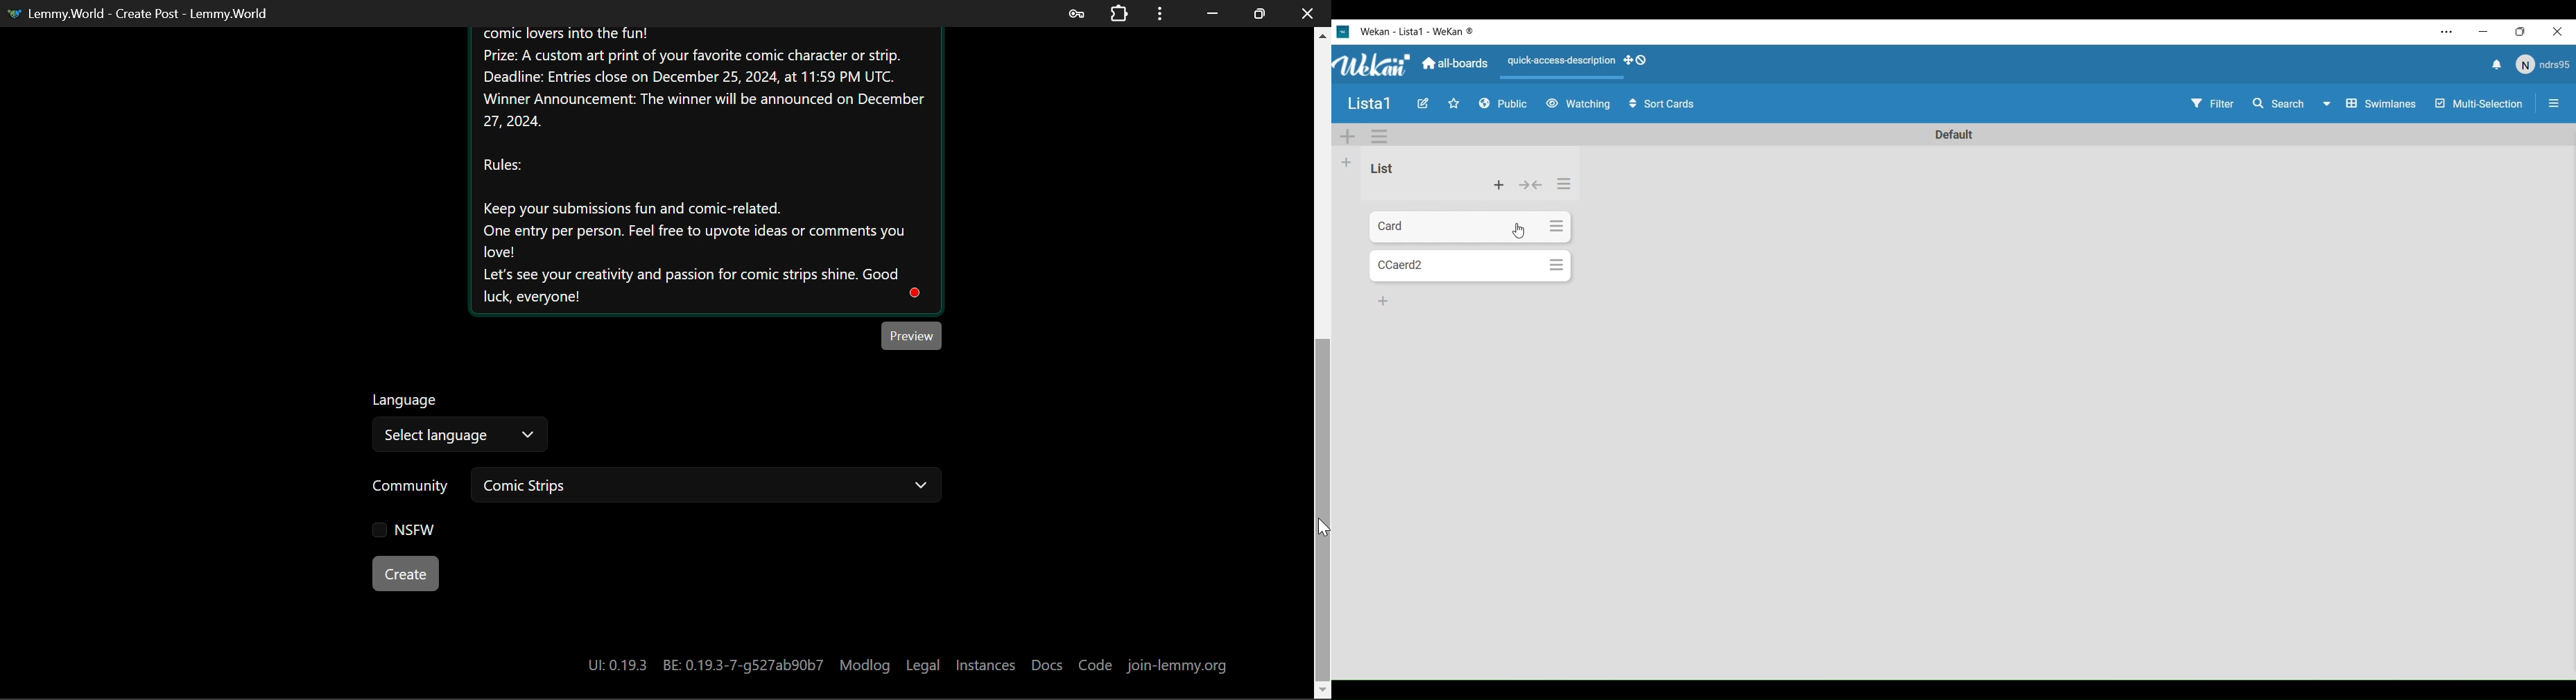  I want to click on Hey Comic Strips Community!To celebrate our shared love for all things comics, we're hosting a special giveaway. Here's how you can enter: Comment below with: Your favorite comic strip of all time ORA comic strip idea you'd love to see created. Optional Bonus Entry: Share this post with your friends to bring morecomic lovers into the fun! Prize: A custom art print of your favorite comic character or strip. Deadline: Entries close on December 25, 2024, at 11:59 PM UTC. Winner Announcement: The winner will be announced on December 27, 2024. Rules:Keep your submissions fun and comic-related. One entry per person. Feel free to upvote ideas or comments youlove! Let's see your creativity and passion for comic strips shine. Goodluck, everyone!, so click(704, 170).